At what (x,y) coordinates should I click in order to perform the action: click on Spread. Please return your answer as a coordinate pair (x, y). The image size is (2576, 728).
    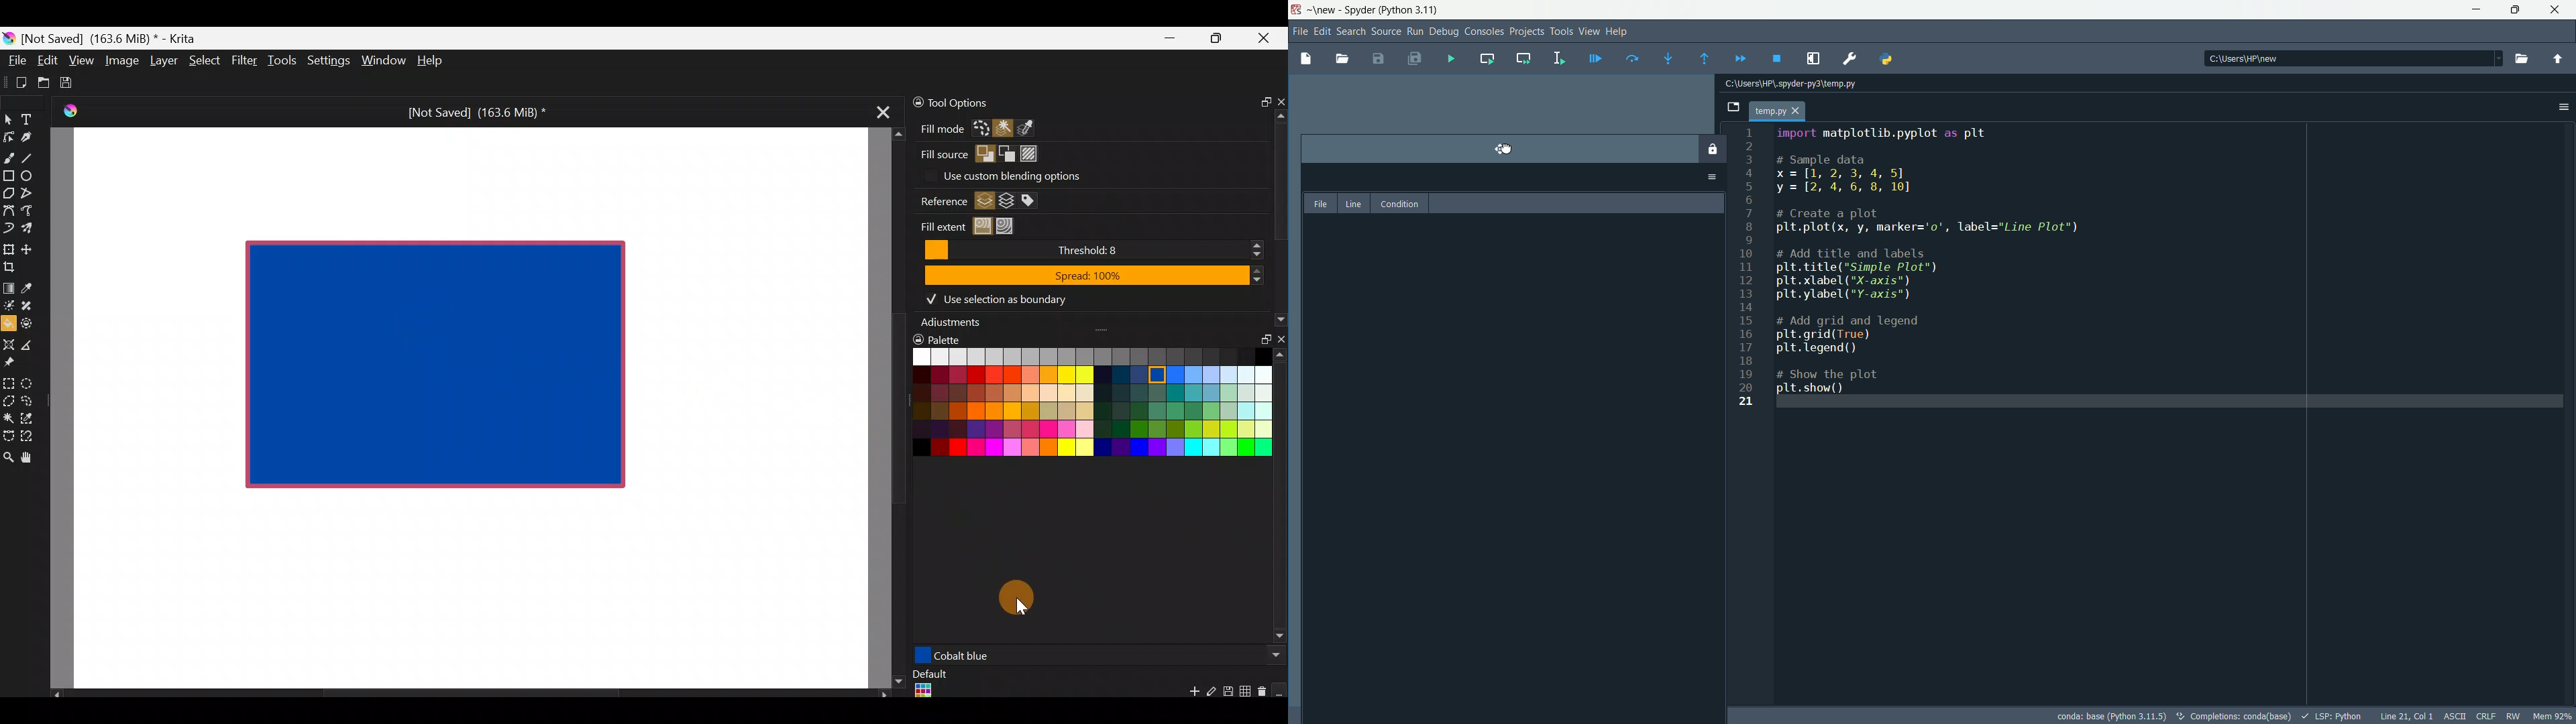
    Looking at the image, I should click on (1092, 274).